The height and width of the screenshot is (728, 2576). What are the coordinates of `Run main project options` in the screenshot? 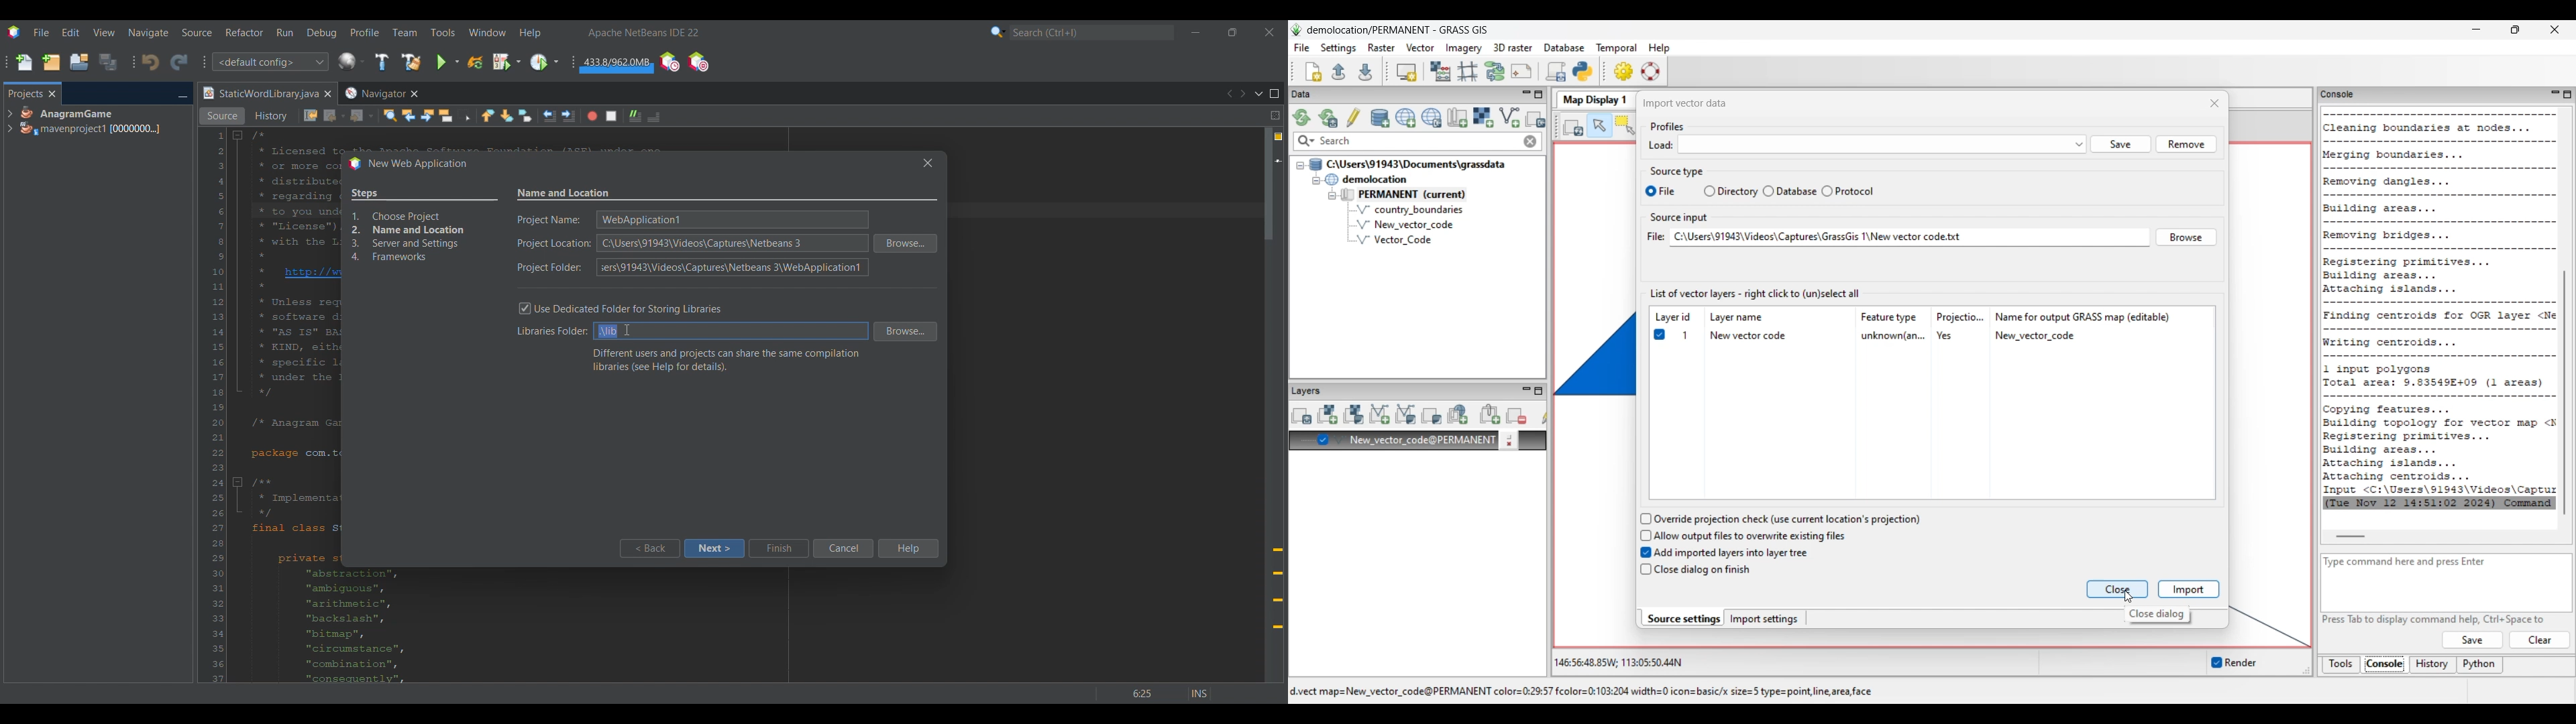 It's located at (448, 62).